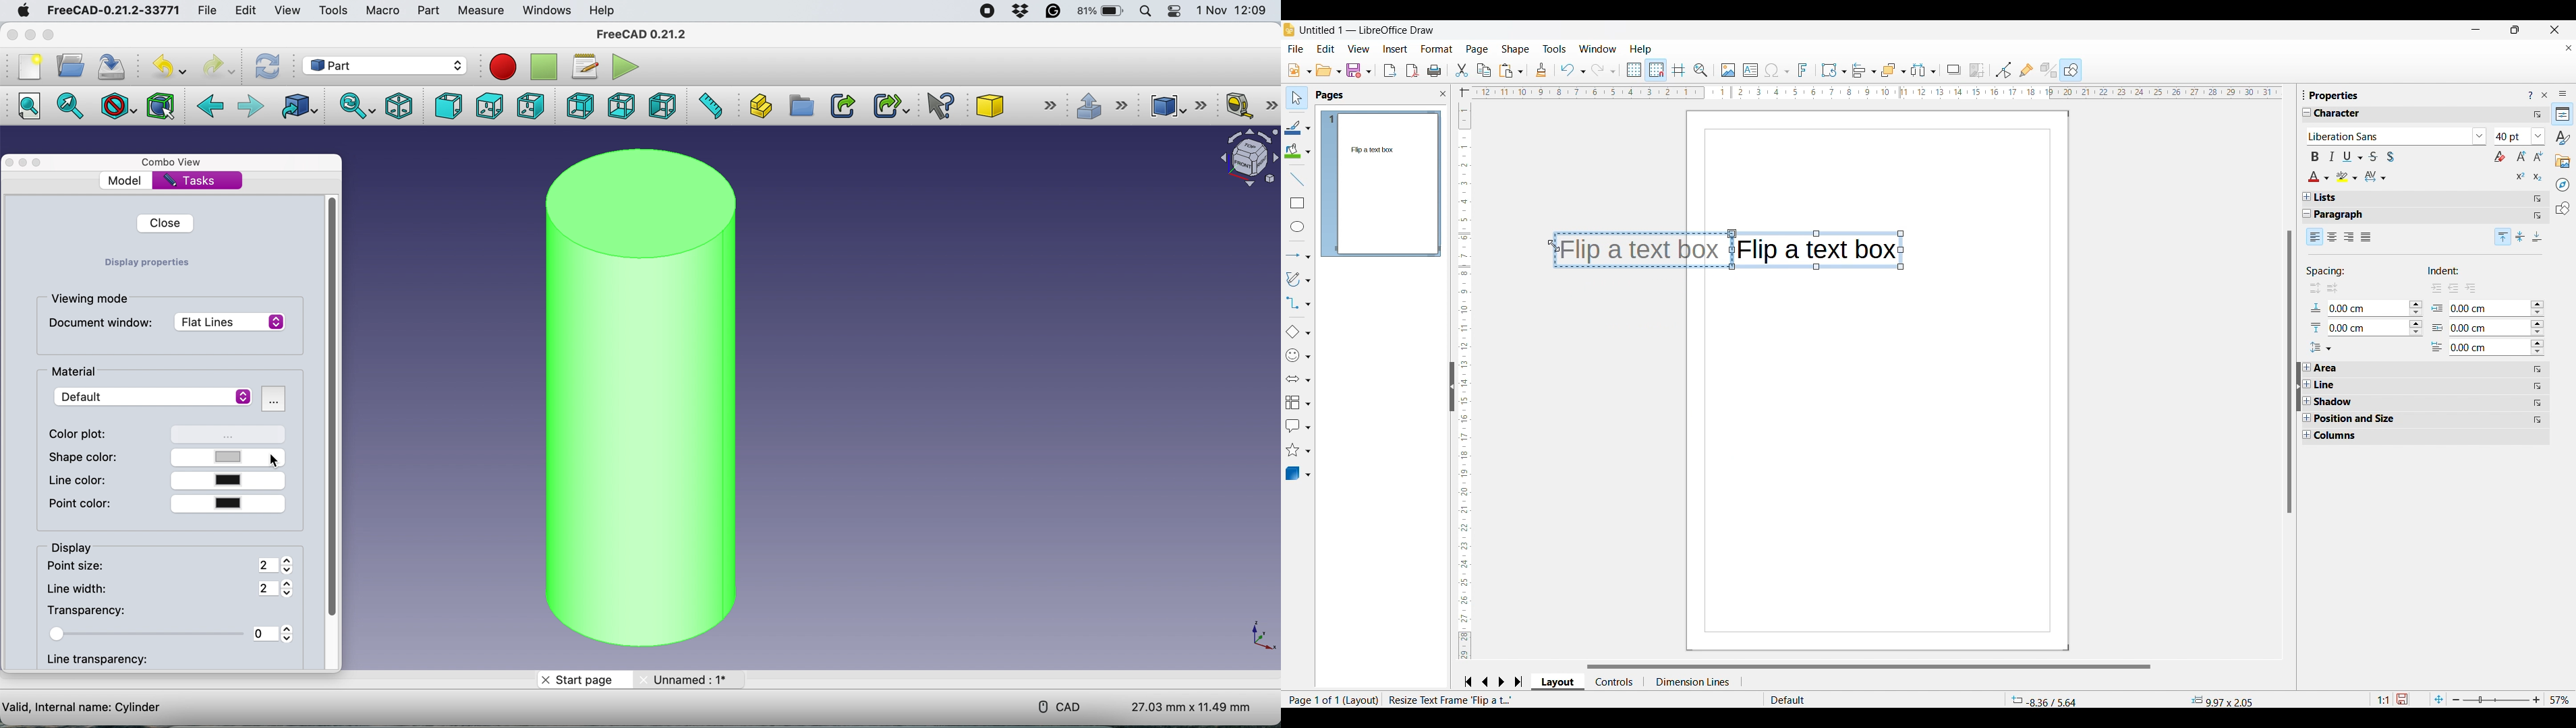  Describe the element at coordinates (2555, 30) in the screenshot. I see `Close window` at that location.